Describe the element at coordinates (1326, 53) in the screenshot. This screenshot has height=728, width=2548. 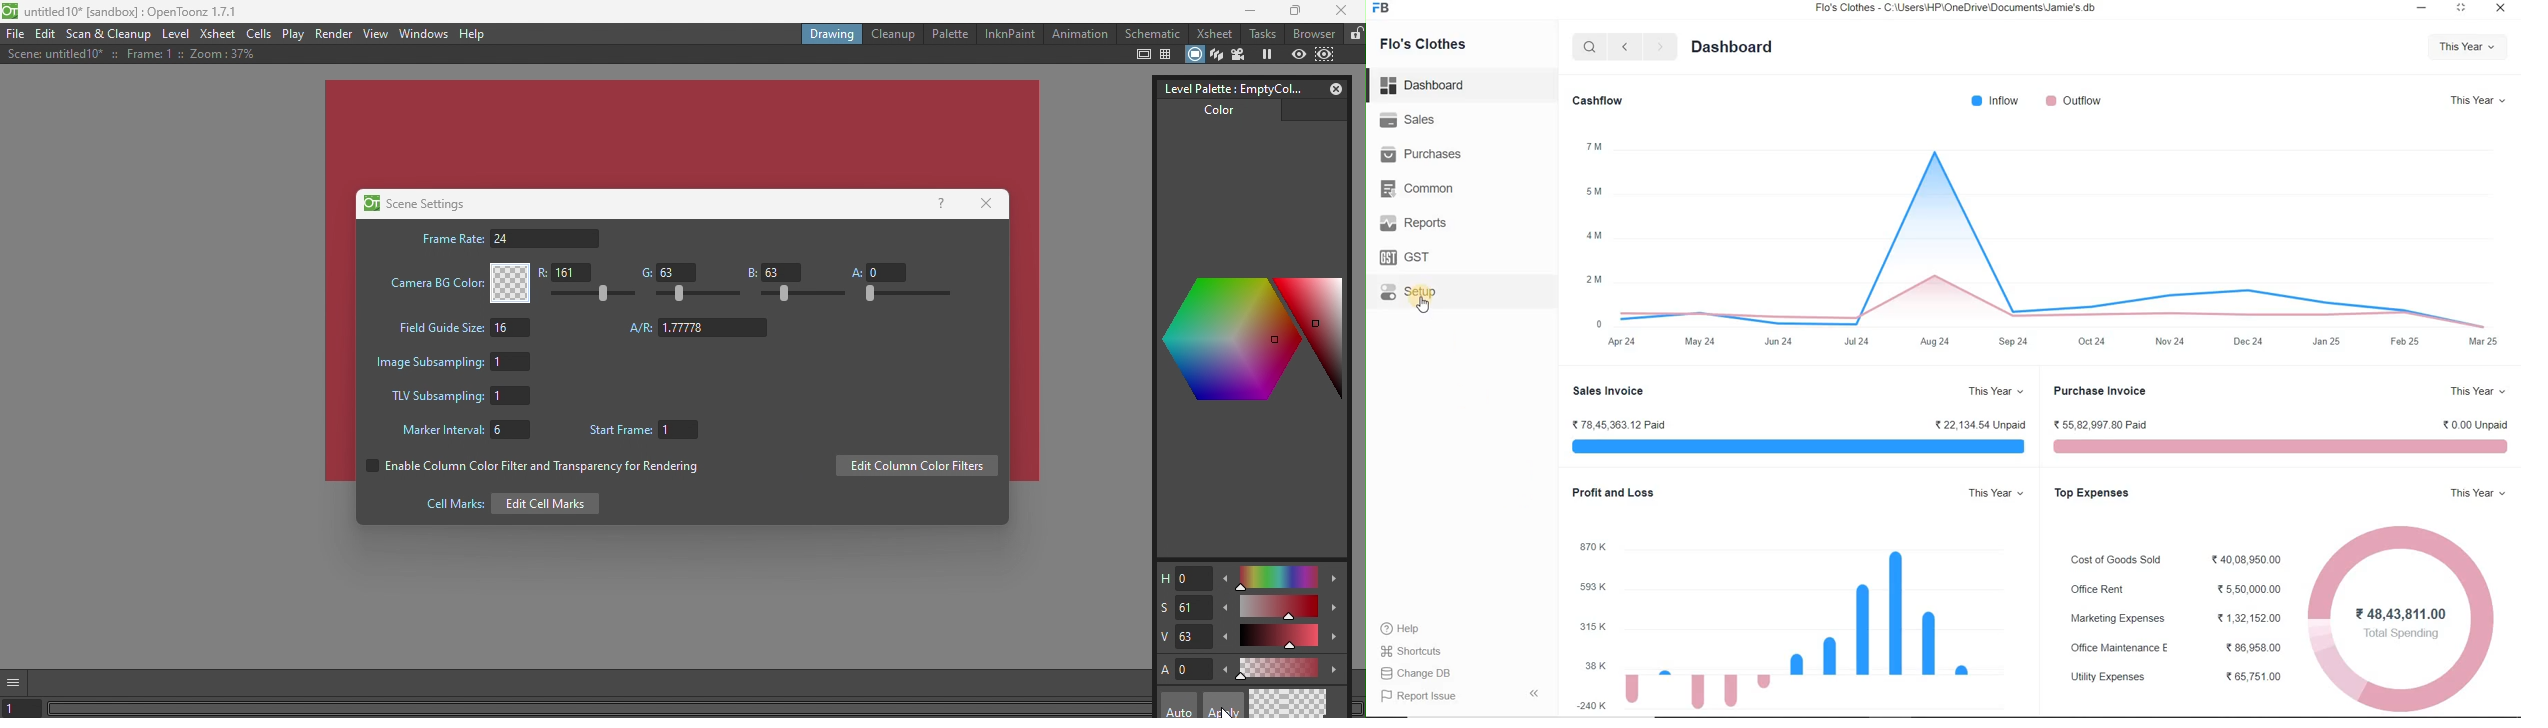
I see `Sub-camera preview` at that location.